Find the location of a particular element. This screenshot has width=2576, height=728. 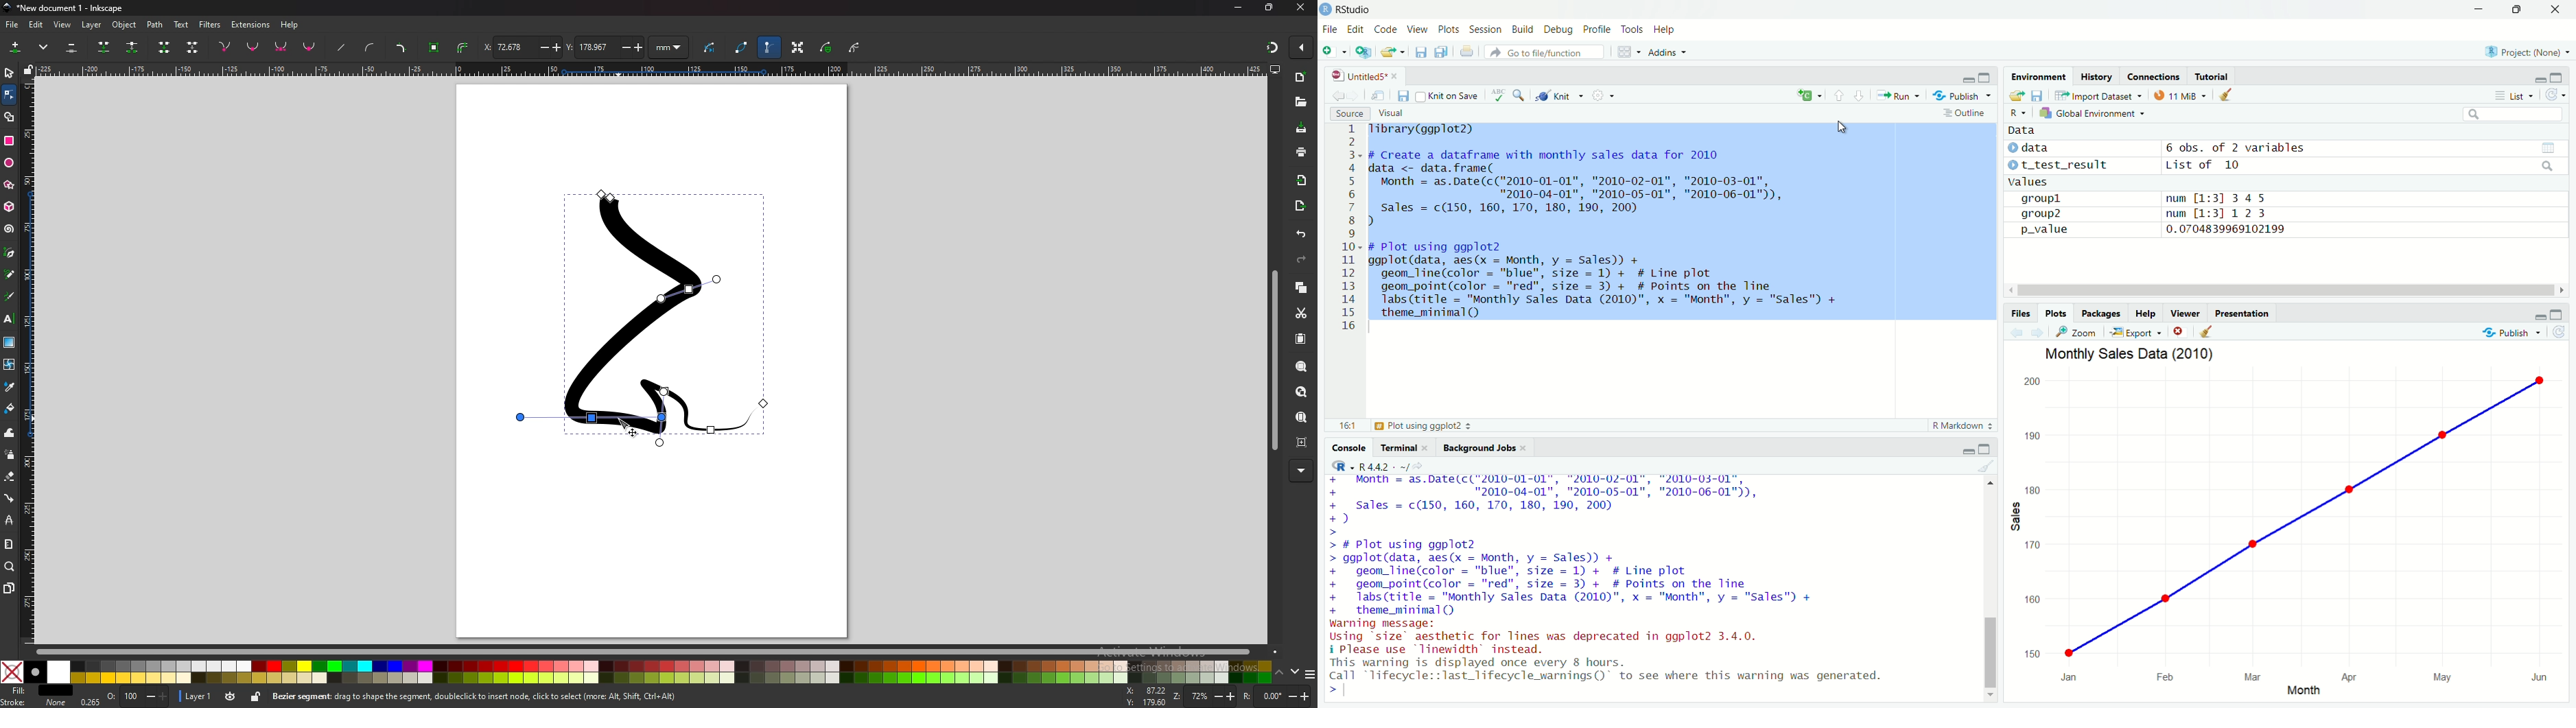

load workspace is located at coordinates (2017, 96).